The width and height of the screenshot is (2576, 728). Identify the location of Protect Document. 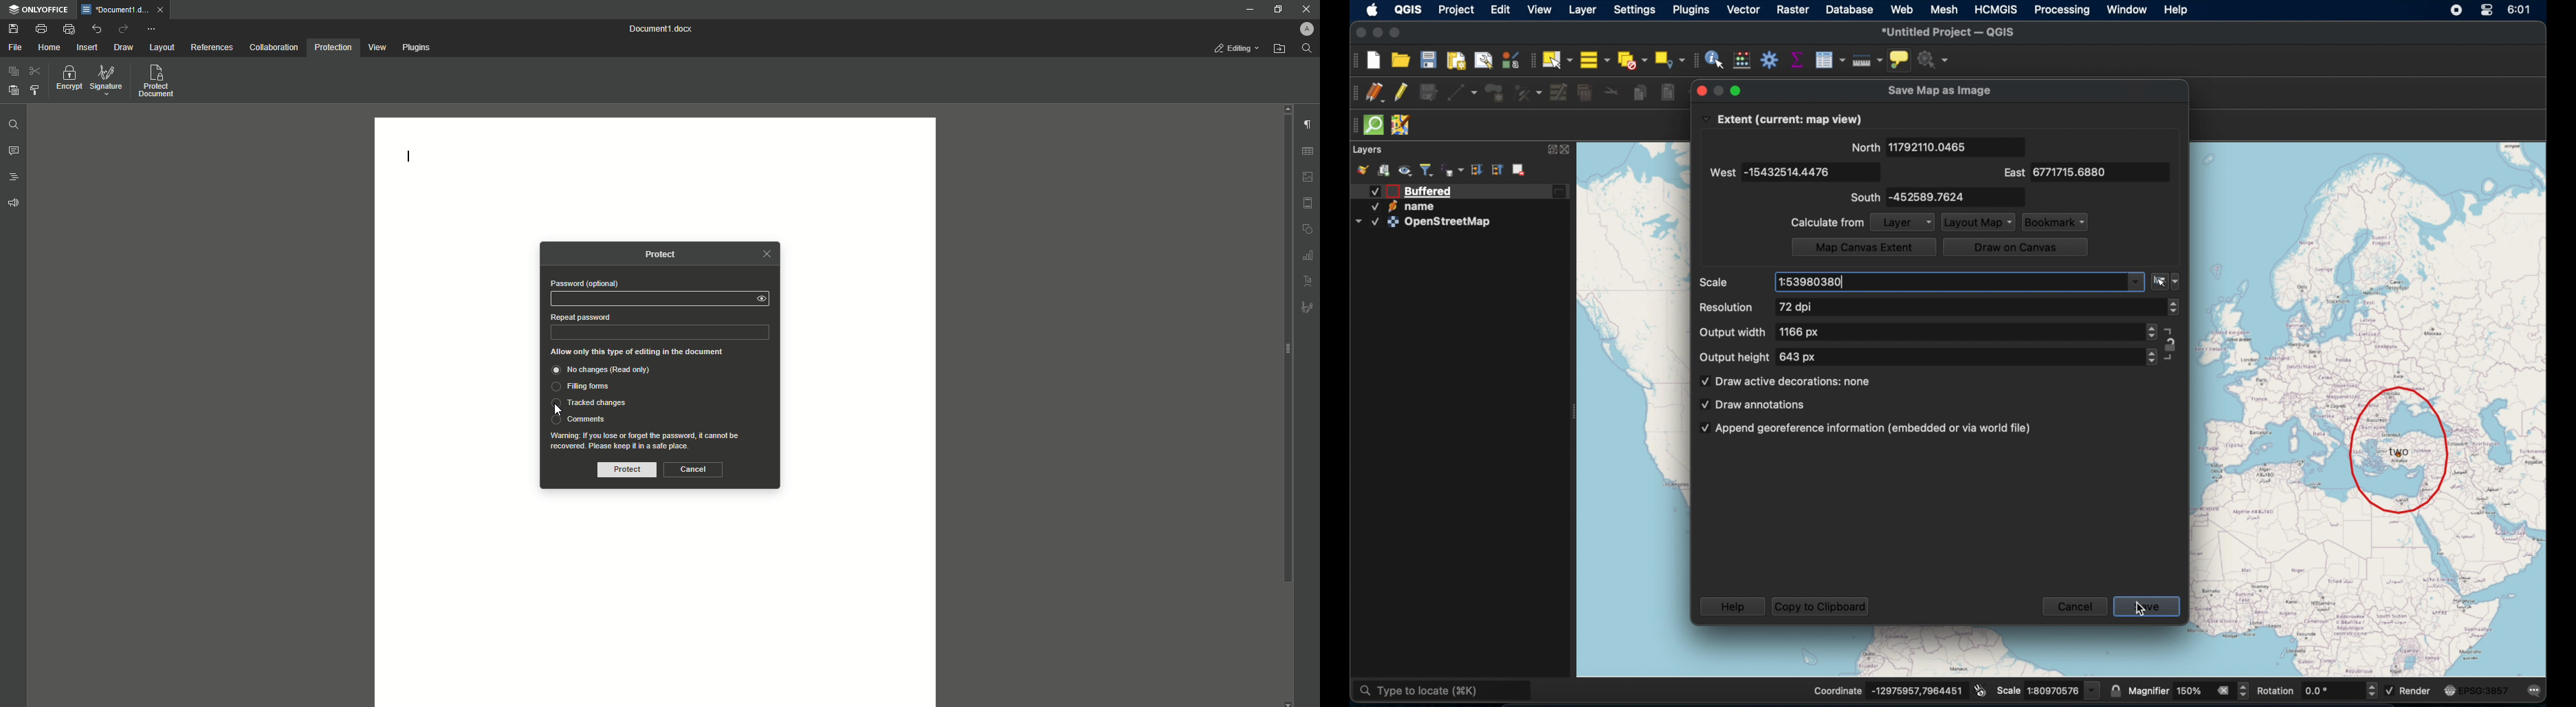
(160, 80).